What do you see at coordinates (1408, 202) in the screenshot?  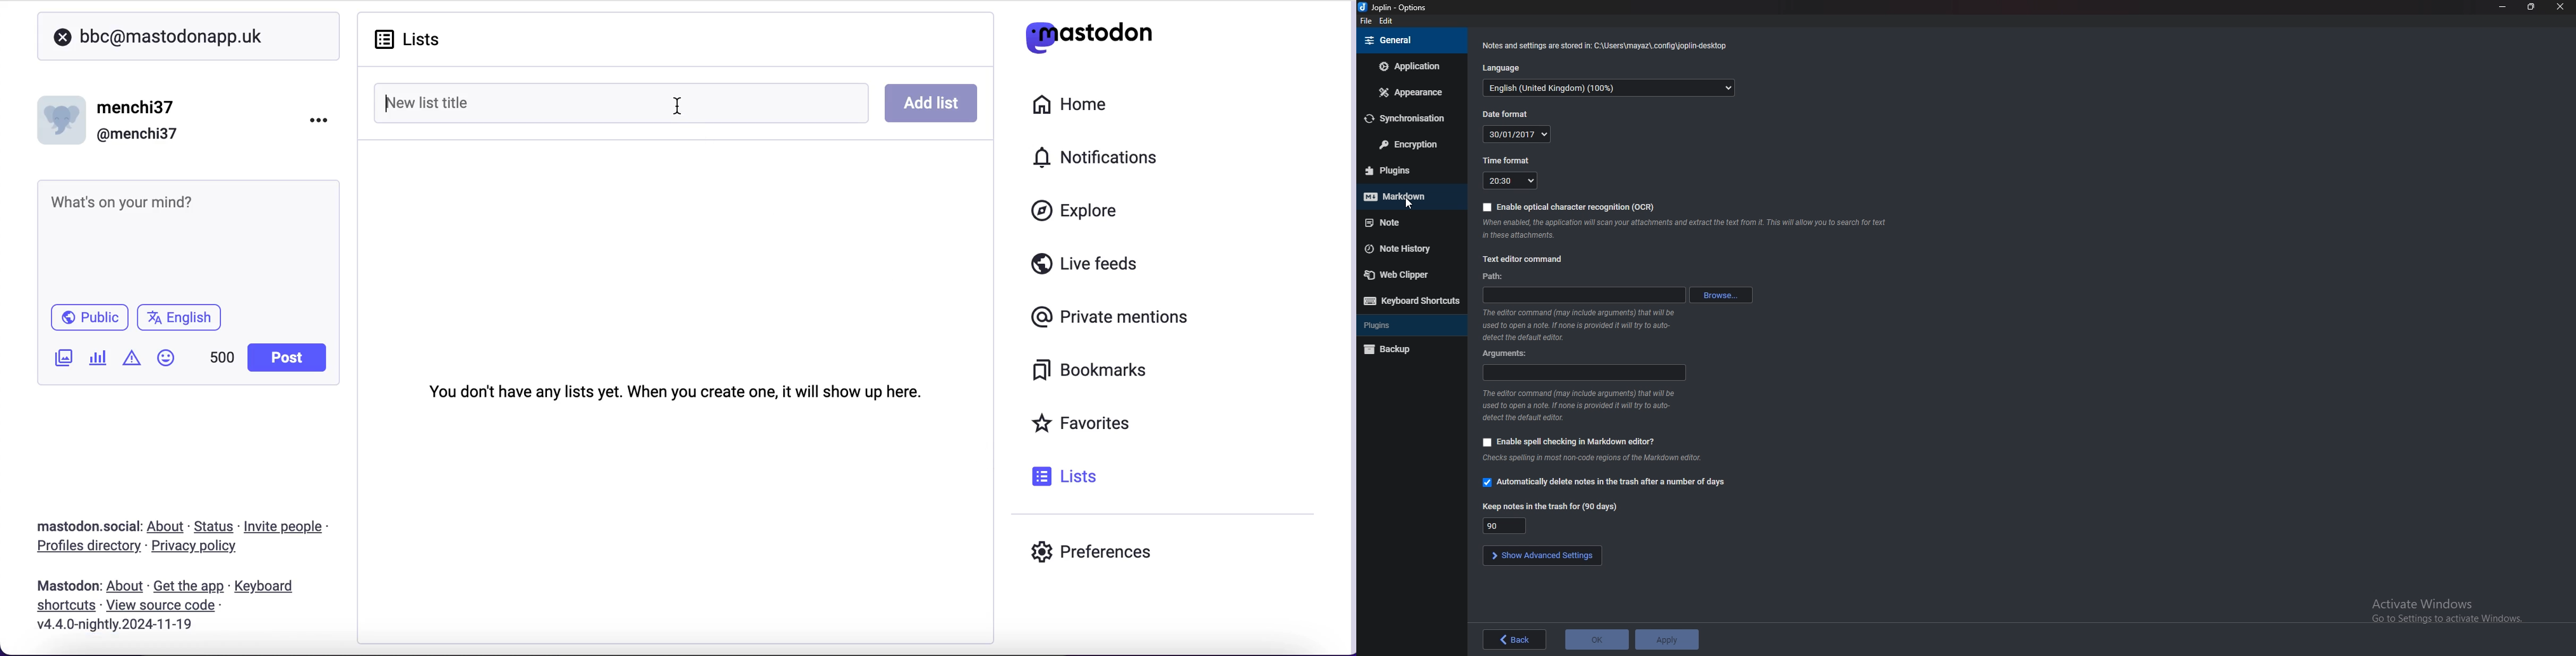 I see `cursor` at bounding box center [1408, 202].